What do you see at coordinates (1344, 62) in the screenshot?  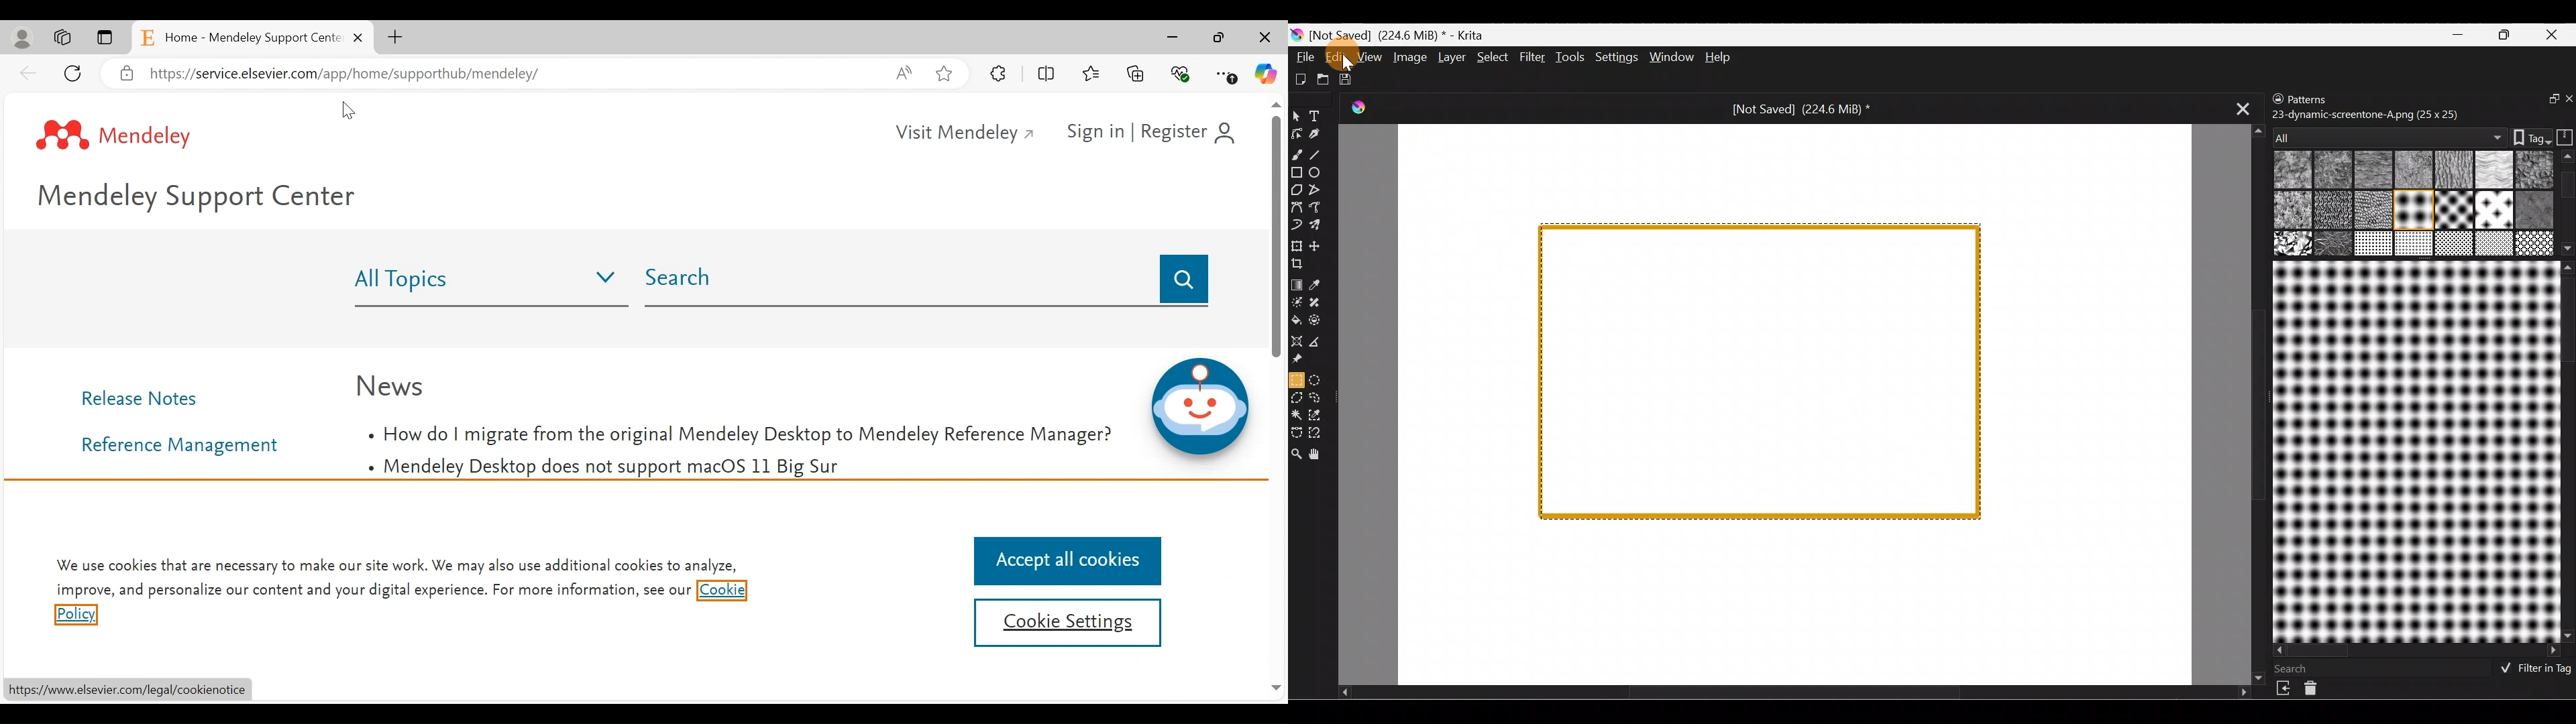 I see `Cursor on edit` at bounding box center [1344, 62].